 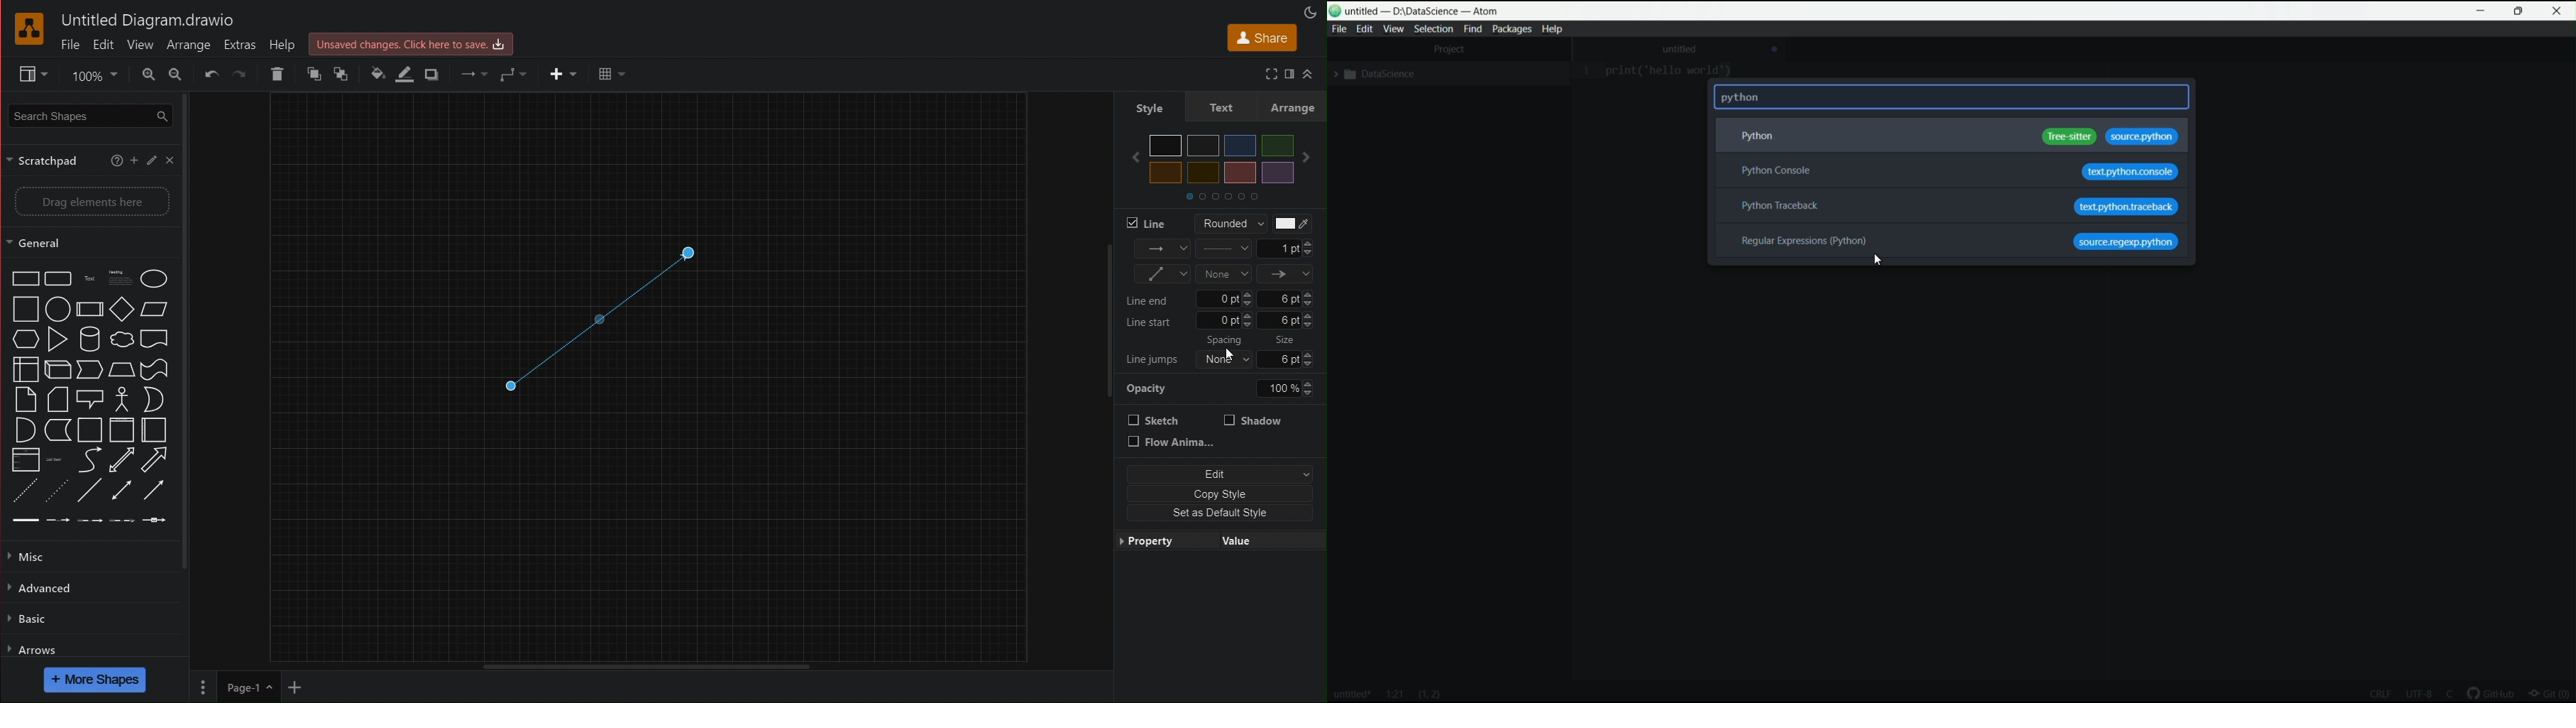 I want to click on Text, so click(x=1220, y=108).